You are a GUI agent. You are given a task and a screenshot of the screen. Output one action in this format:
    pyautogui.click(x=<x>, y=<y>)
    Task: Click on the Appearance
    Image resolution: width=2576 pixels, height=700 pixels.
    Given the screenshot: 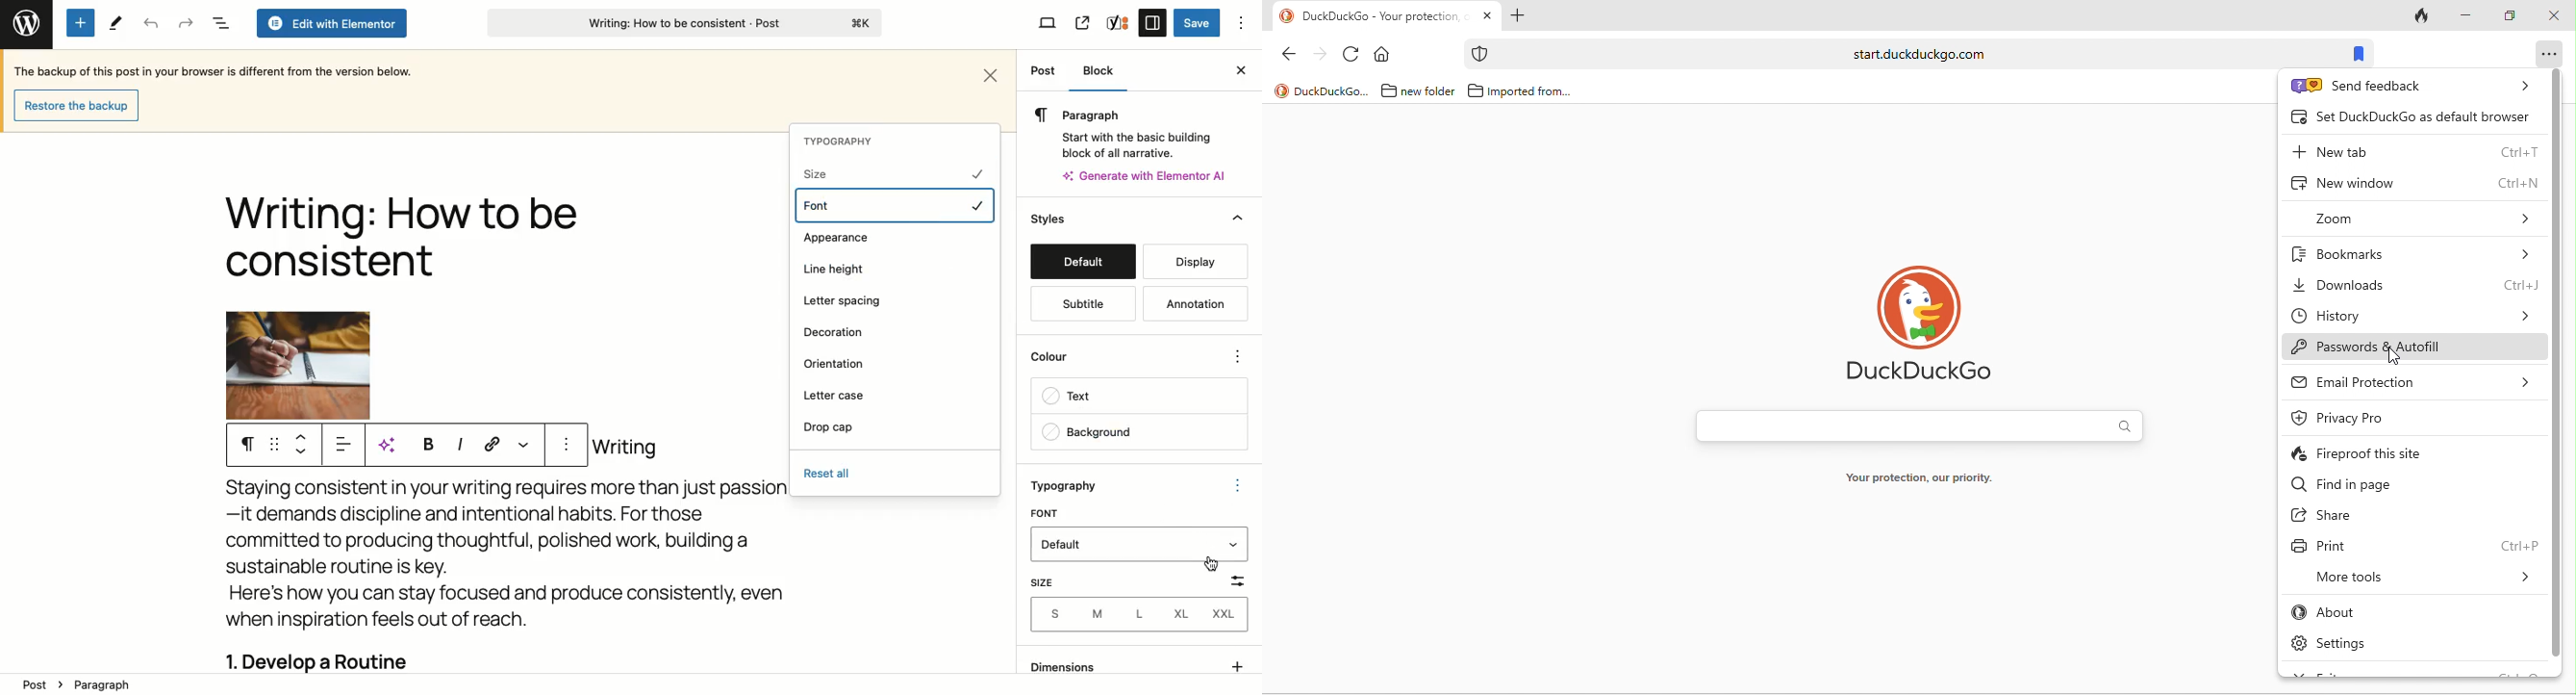 What is the action you would take?
    pyautogui.click(x=836, y=240)
    